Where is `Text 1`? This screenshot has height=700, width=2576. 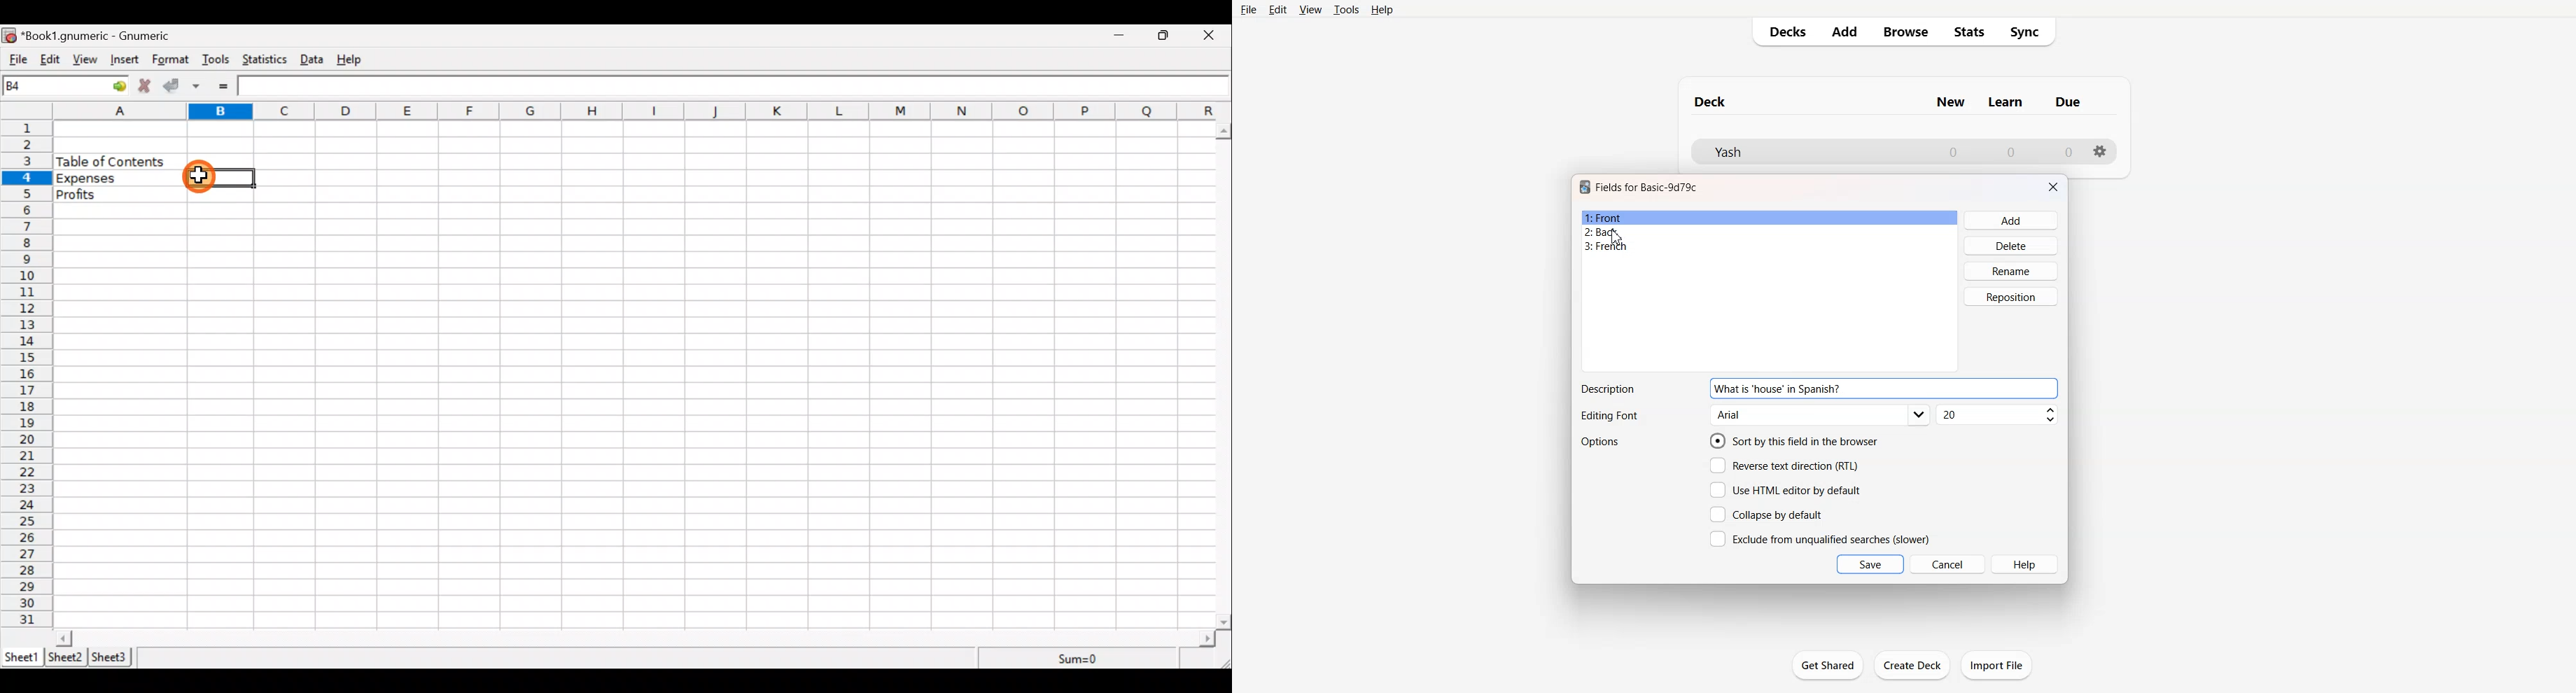
Text 1 is located at coordinates (1647, 187).